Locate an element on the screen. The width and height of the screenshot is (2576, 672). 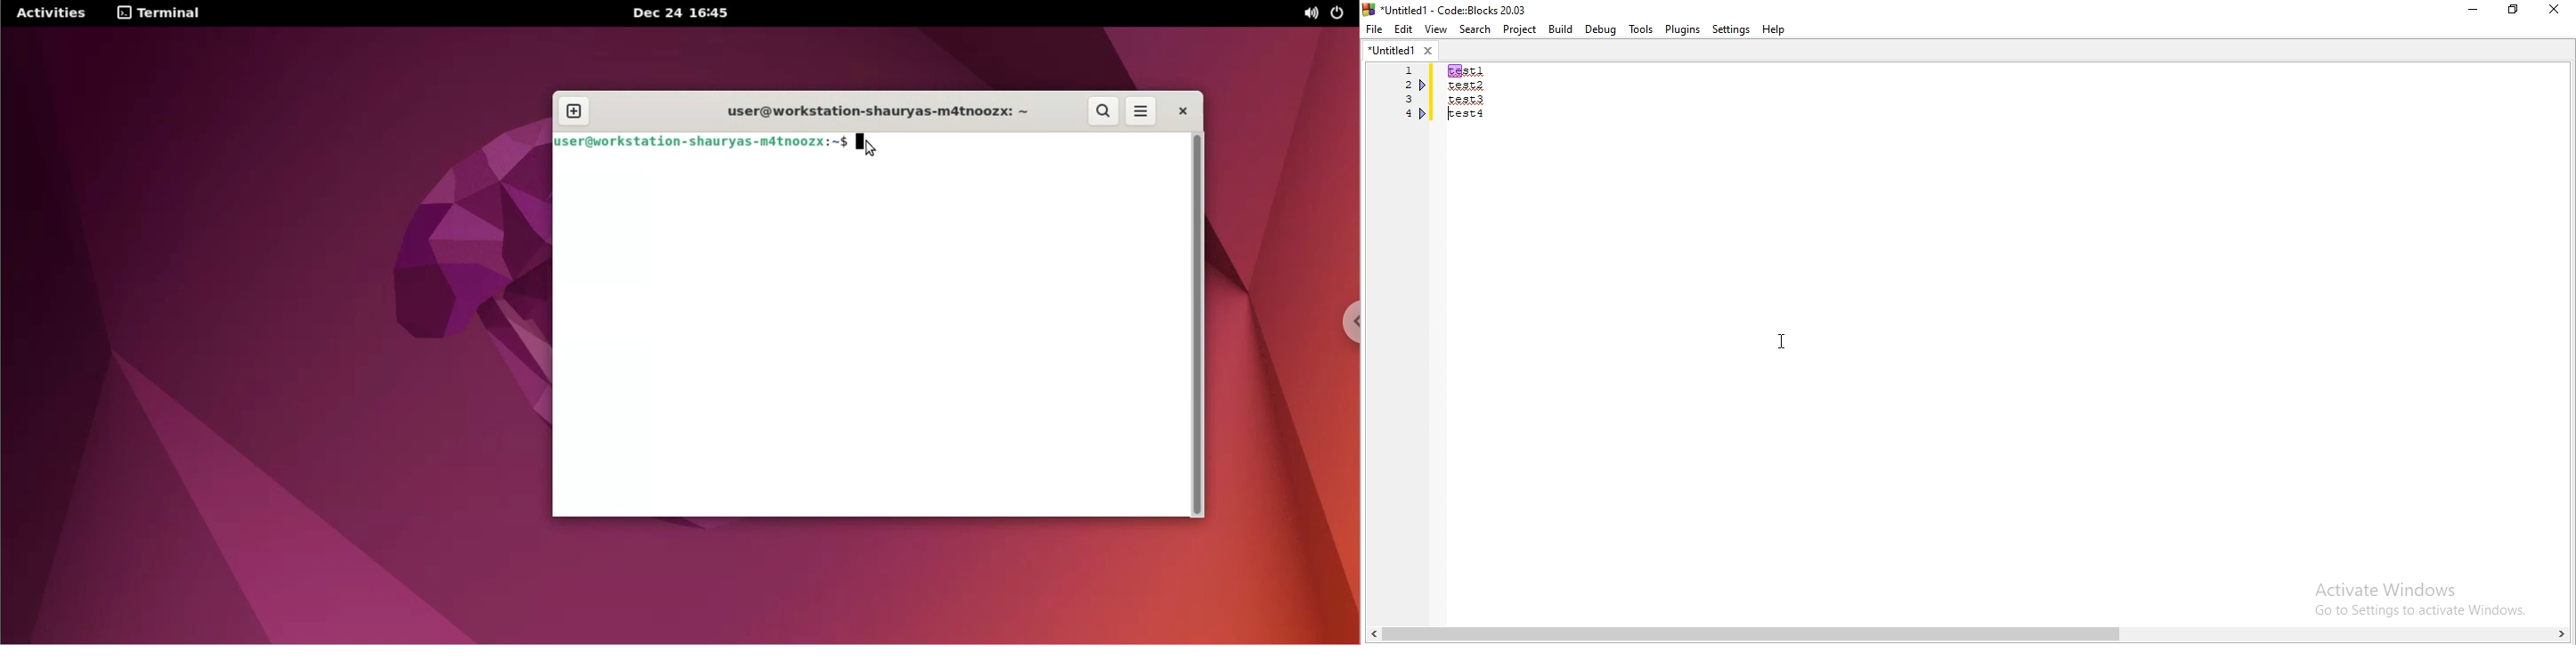
Debug  is located at coordinates (1599, 28).